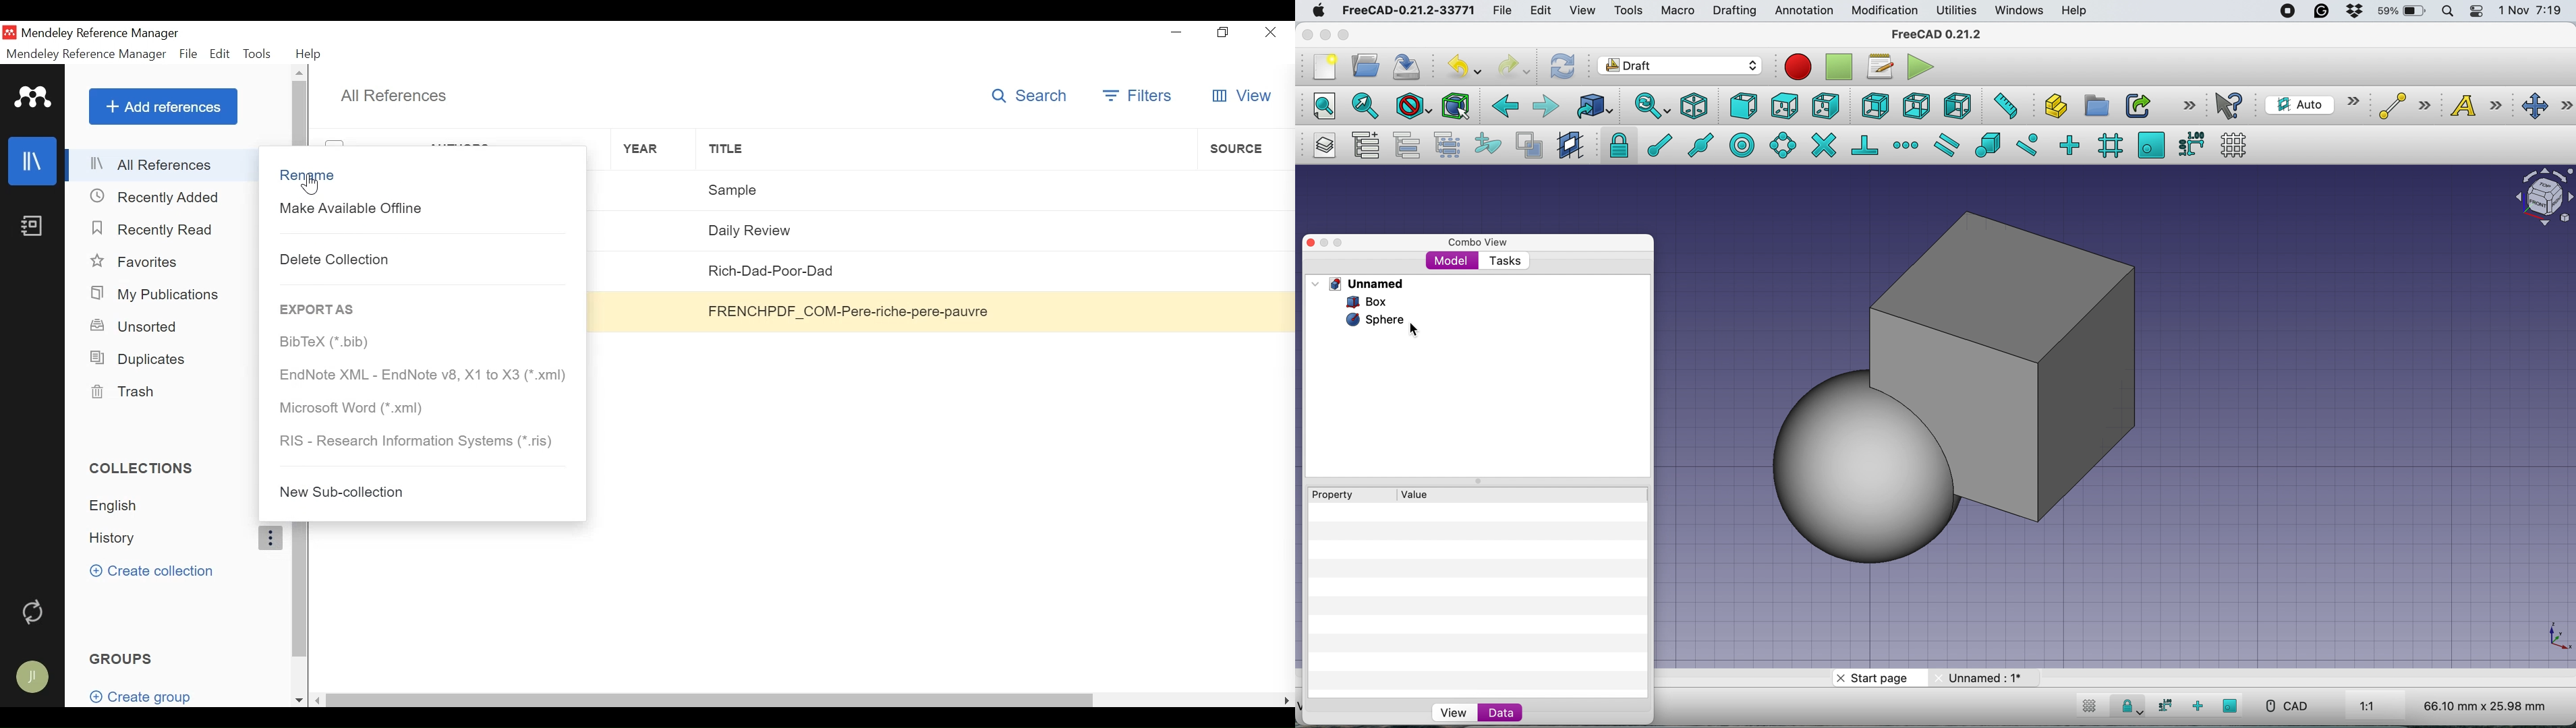 The image size is (2576, 728). I want to click on Duplicates, so click(137, 359).